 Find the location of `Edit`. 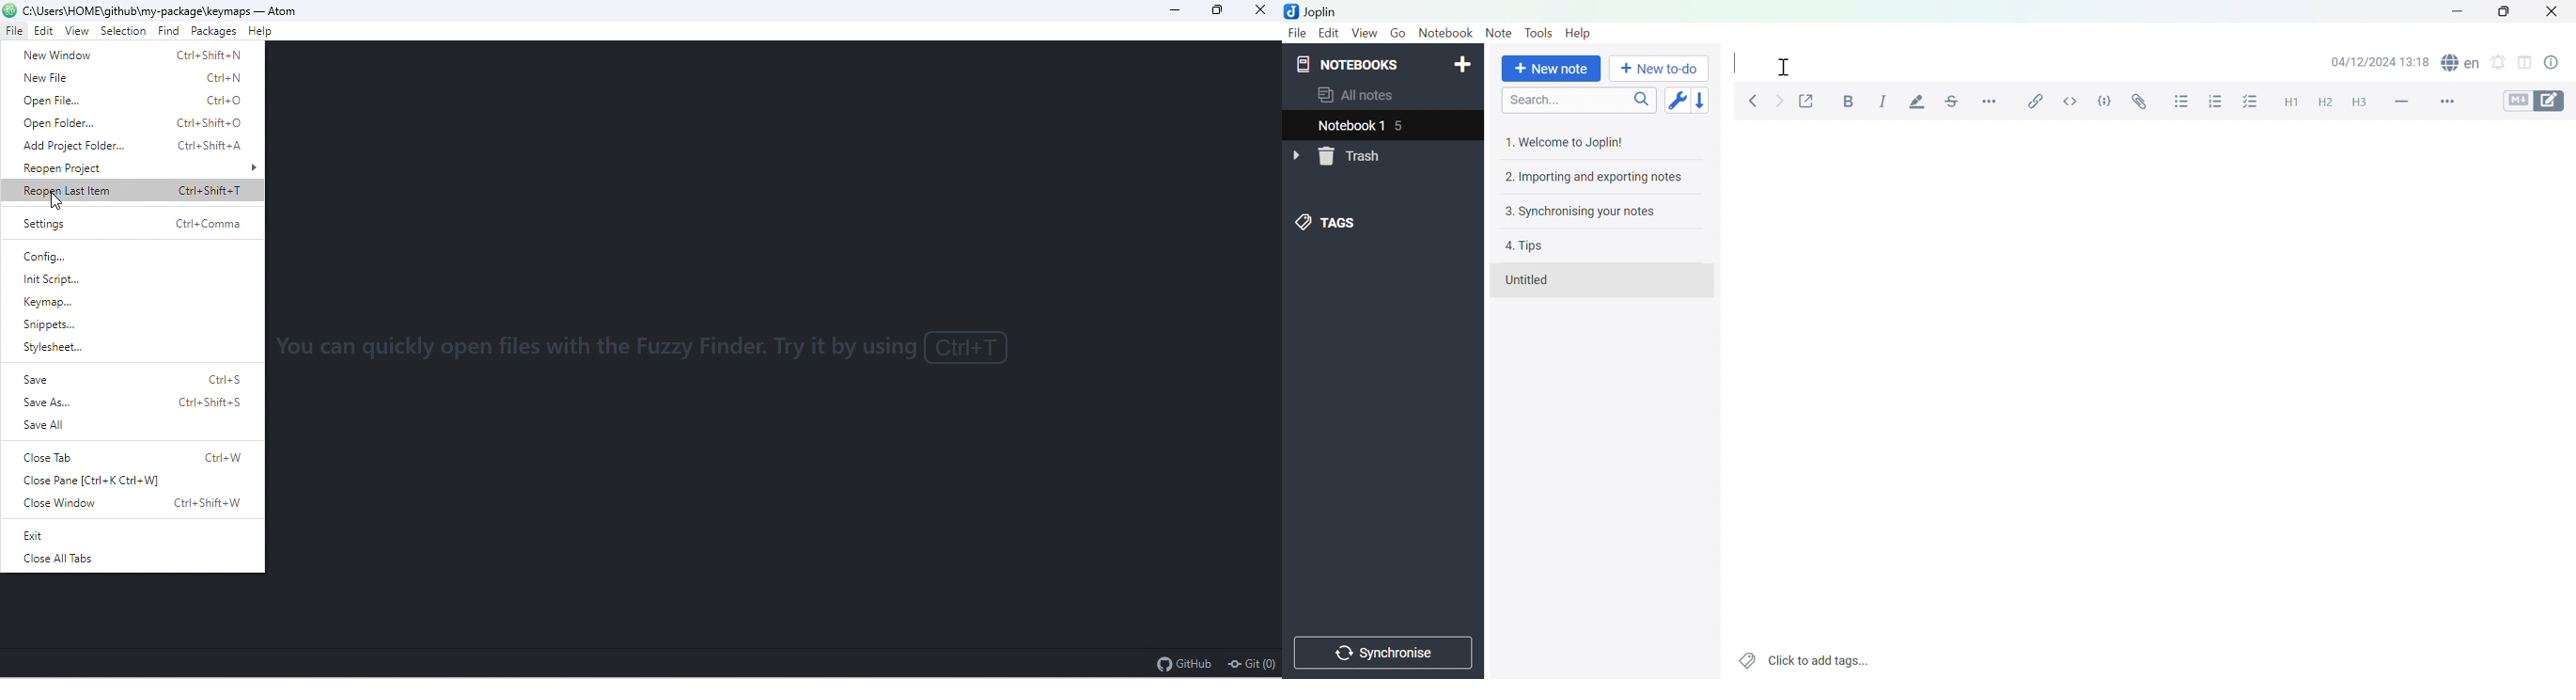

Edit is located at coordinates (1328, 32).